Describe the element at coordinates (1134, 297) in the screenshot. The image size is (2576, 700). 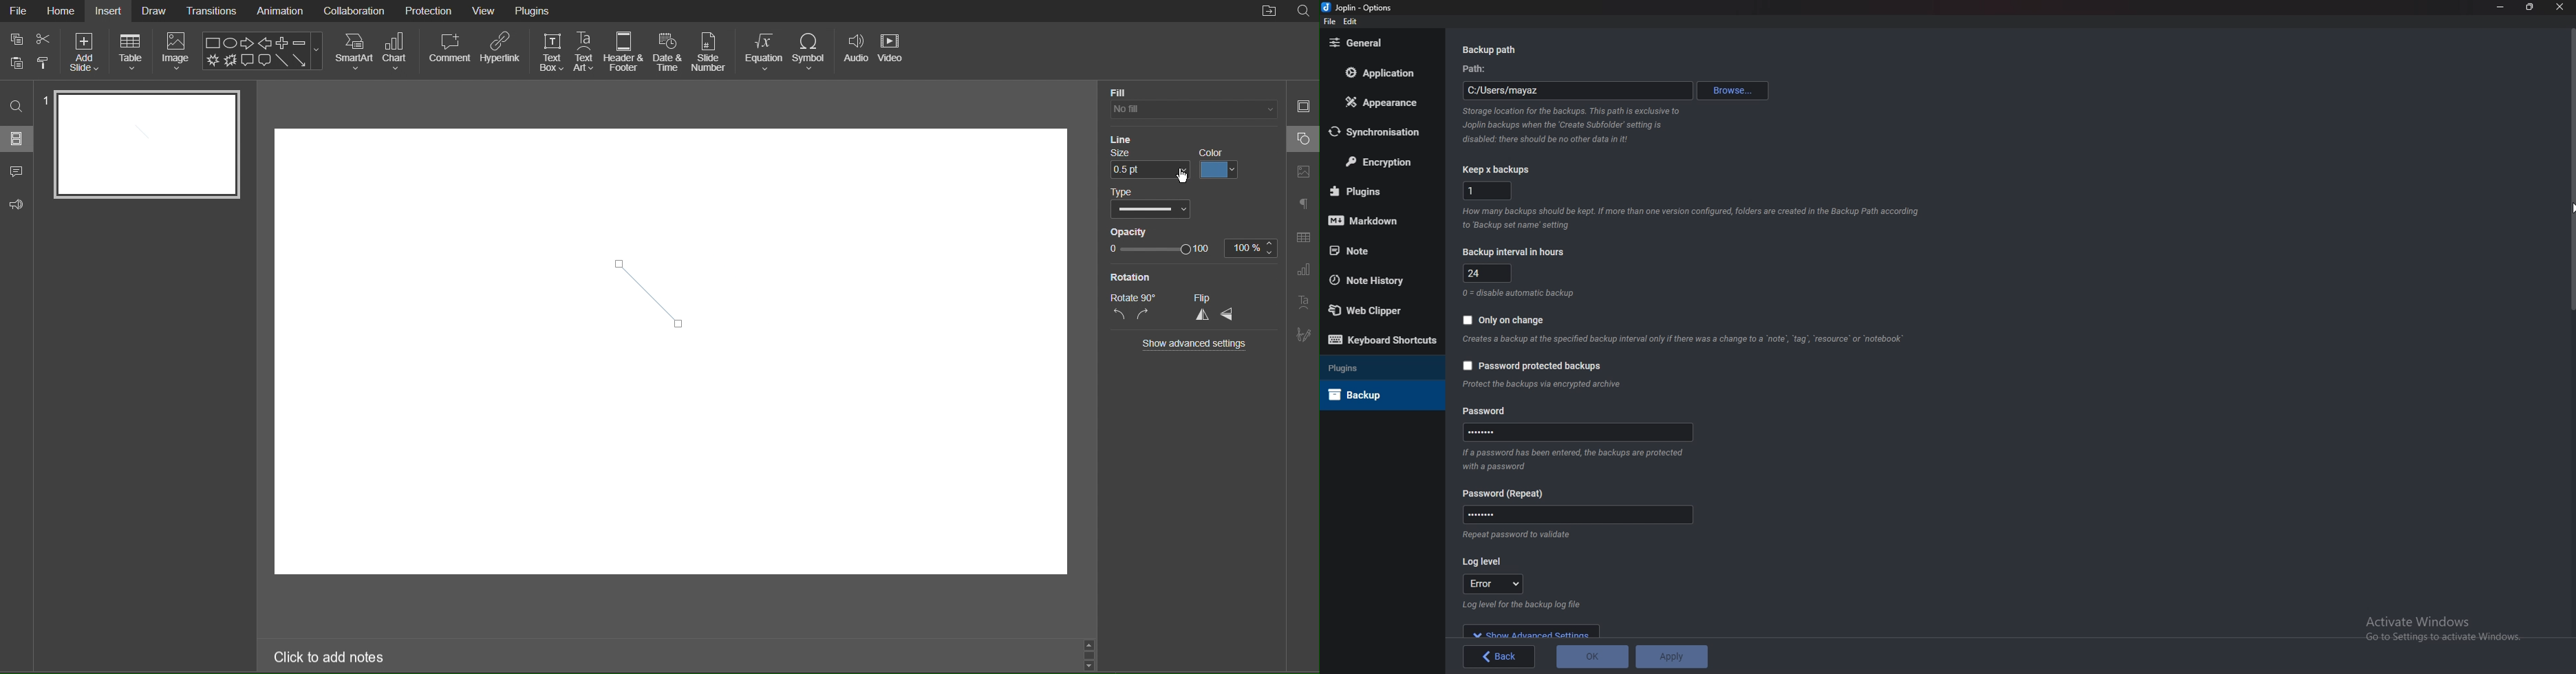
I see `Rotate 90` at that location.